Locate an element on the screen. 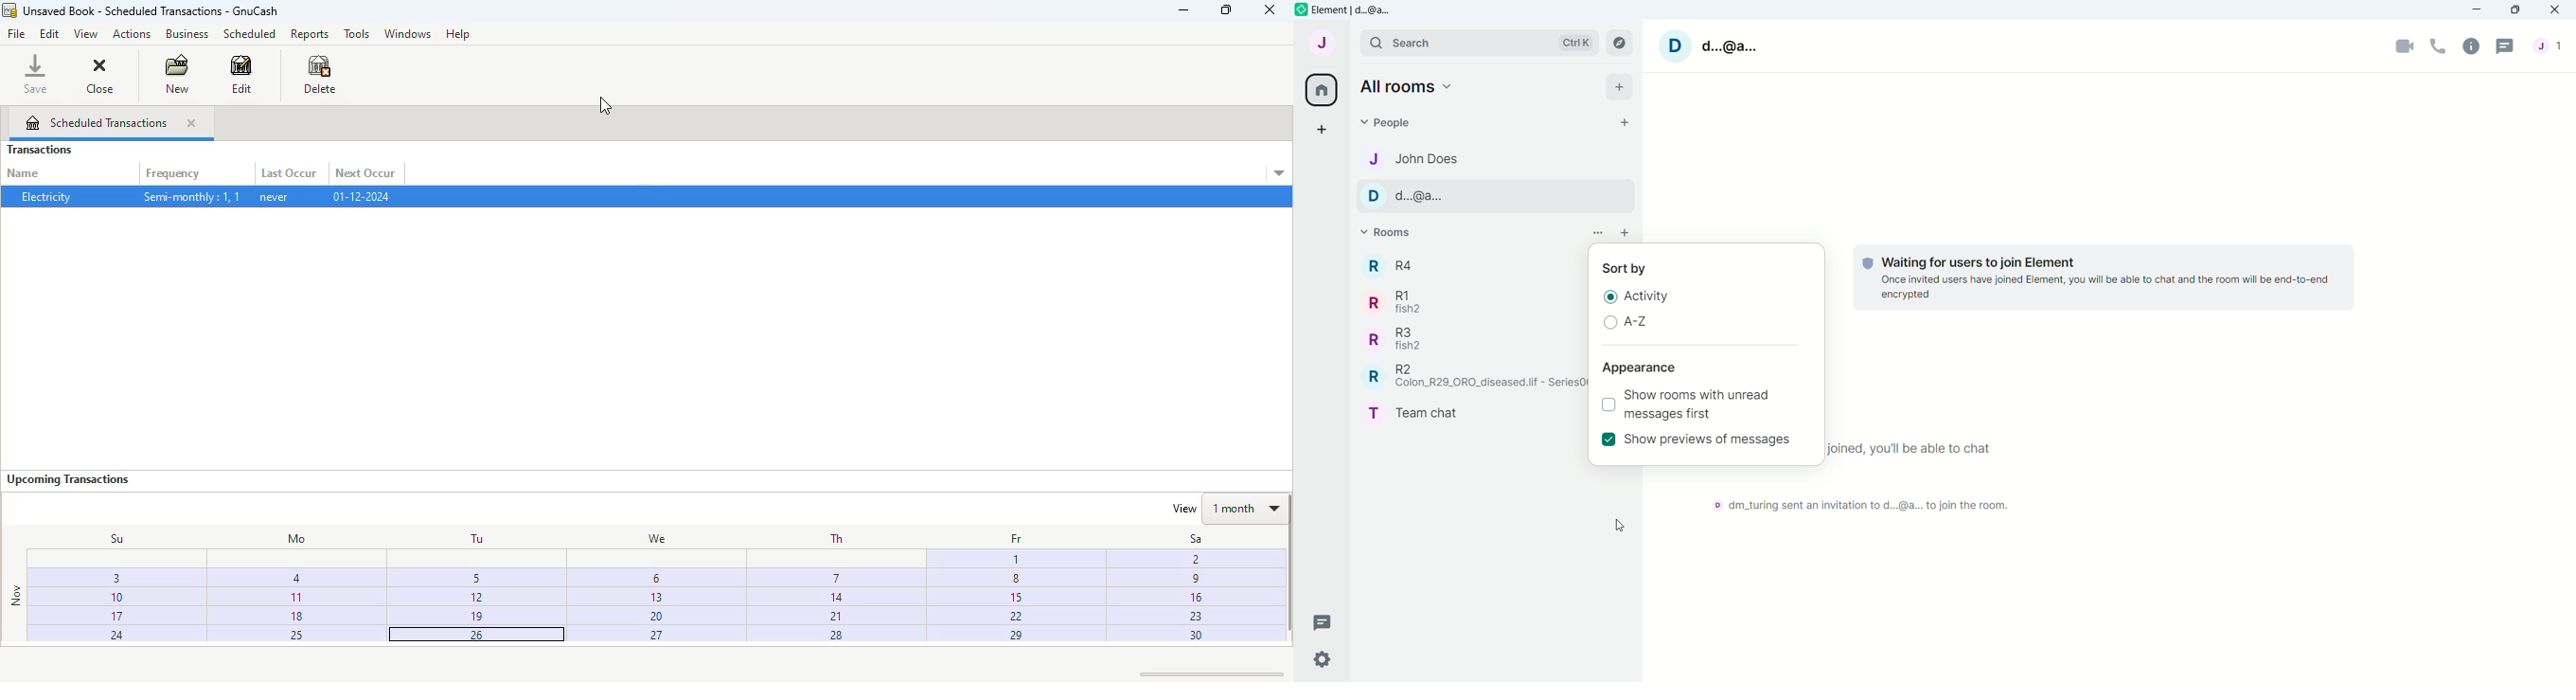 This screenshot has width=2576, height=700. add is located at coordinates (1623, 86).